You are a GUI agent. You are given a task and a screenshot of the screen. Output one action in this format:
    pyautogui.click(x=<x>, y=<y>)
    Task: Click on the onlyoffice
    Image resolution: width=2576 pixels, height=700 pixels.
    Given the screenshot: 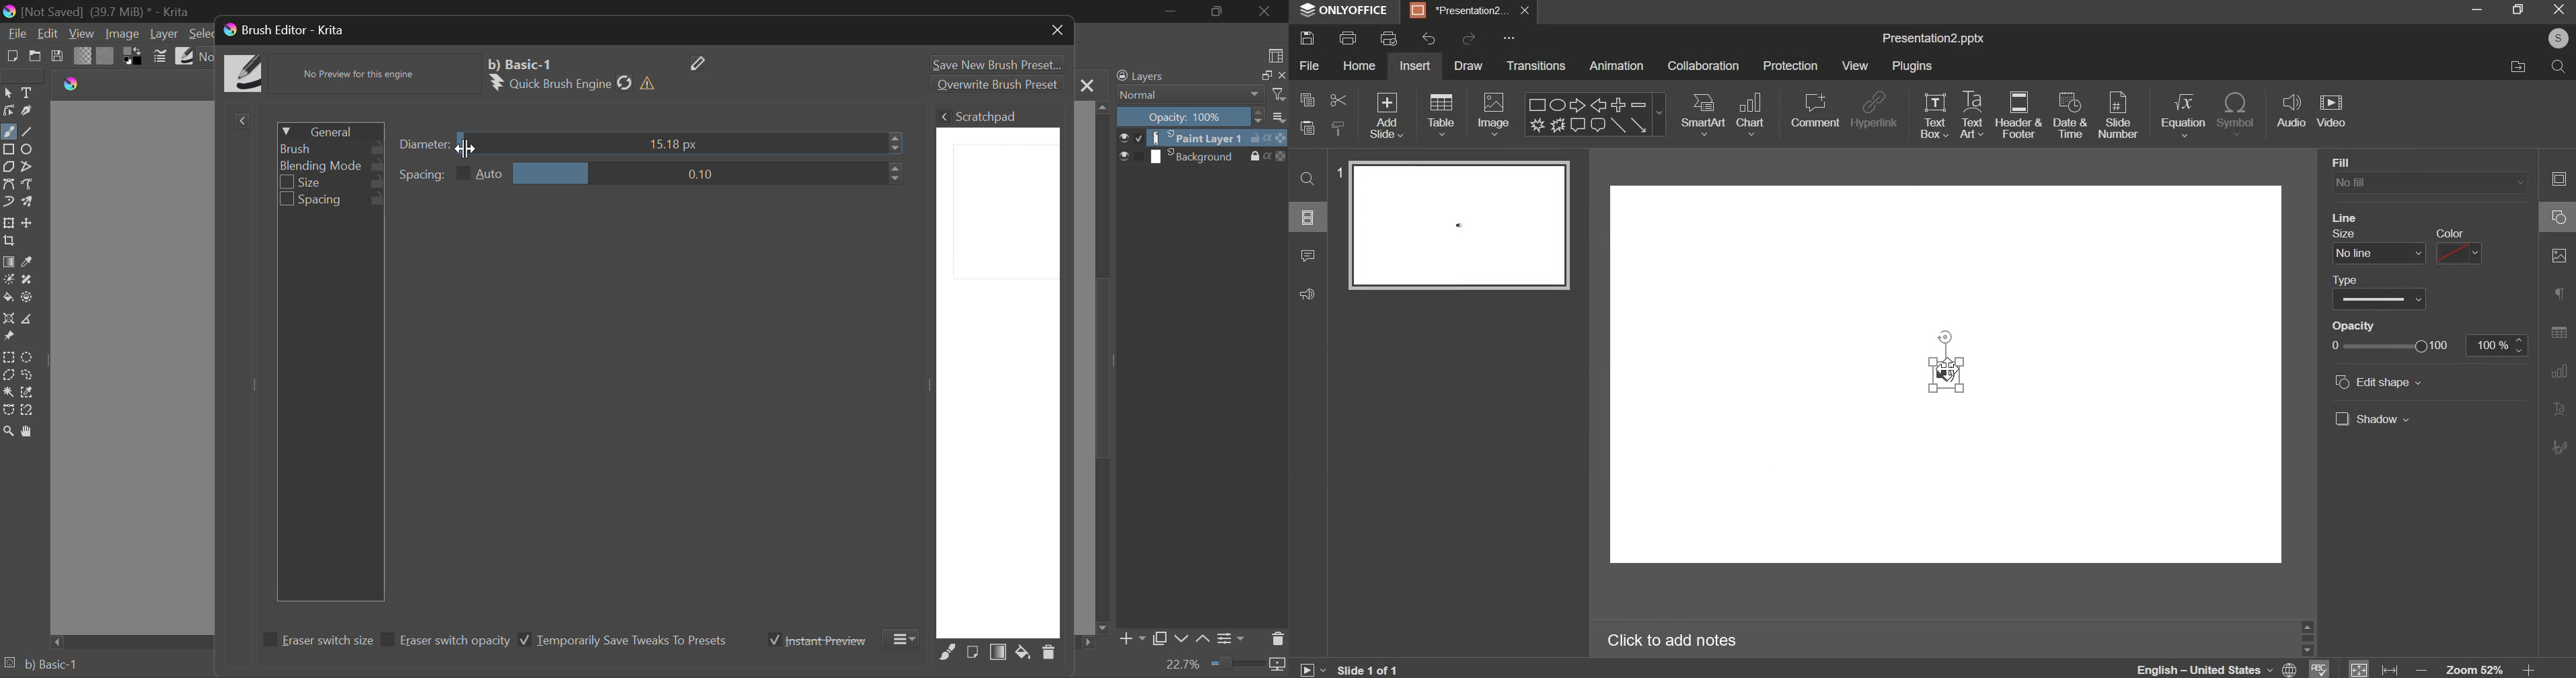 What is the action you would take?
    pyautogui.click(x=1345, y=11)
    